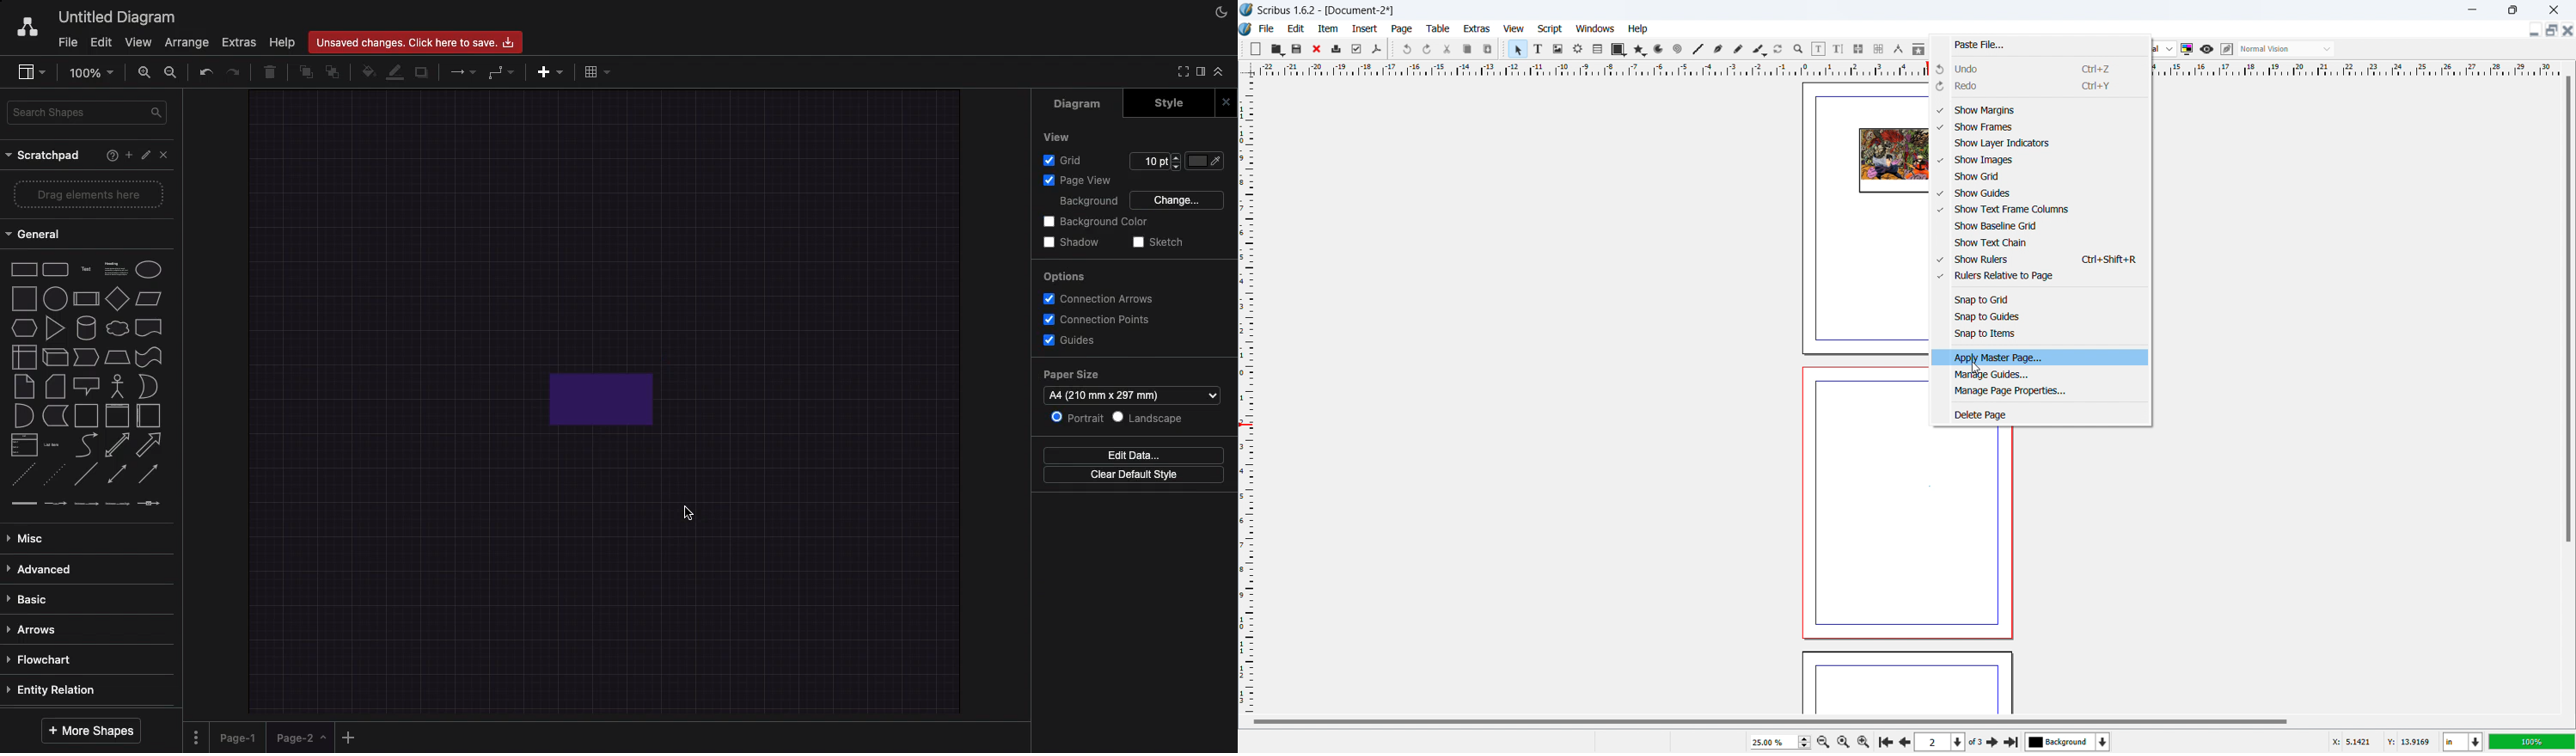  What do you see at coordinates (53, 357) in the screenshot?
I see `cube` at bounding box center [53, 357].